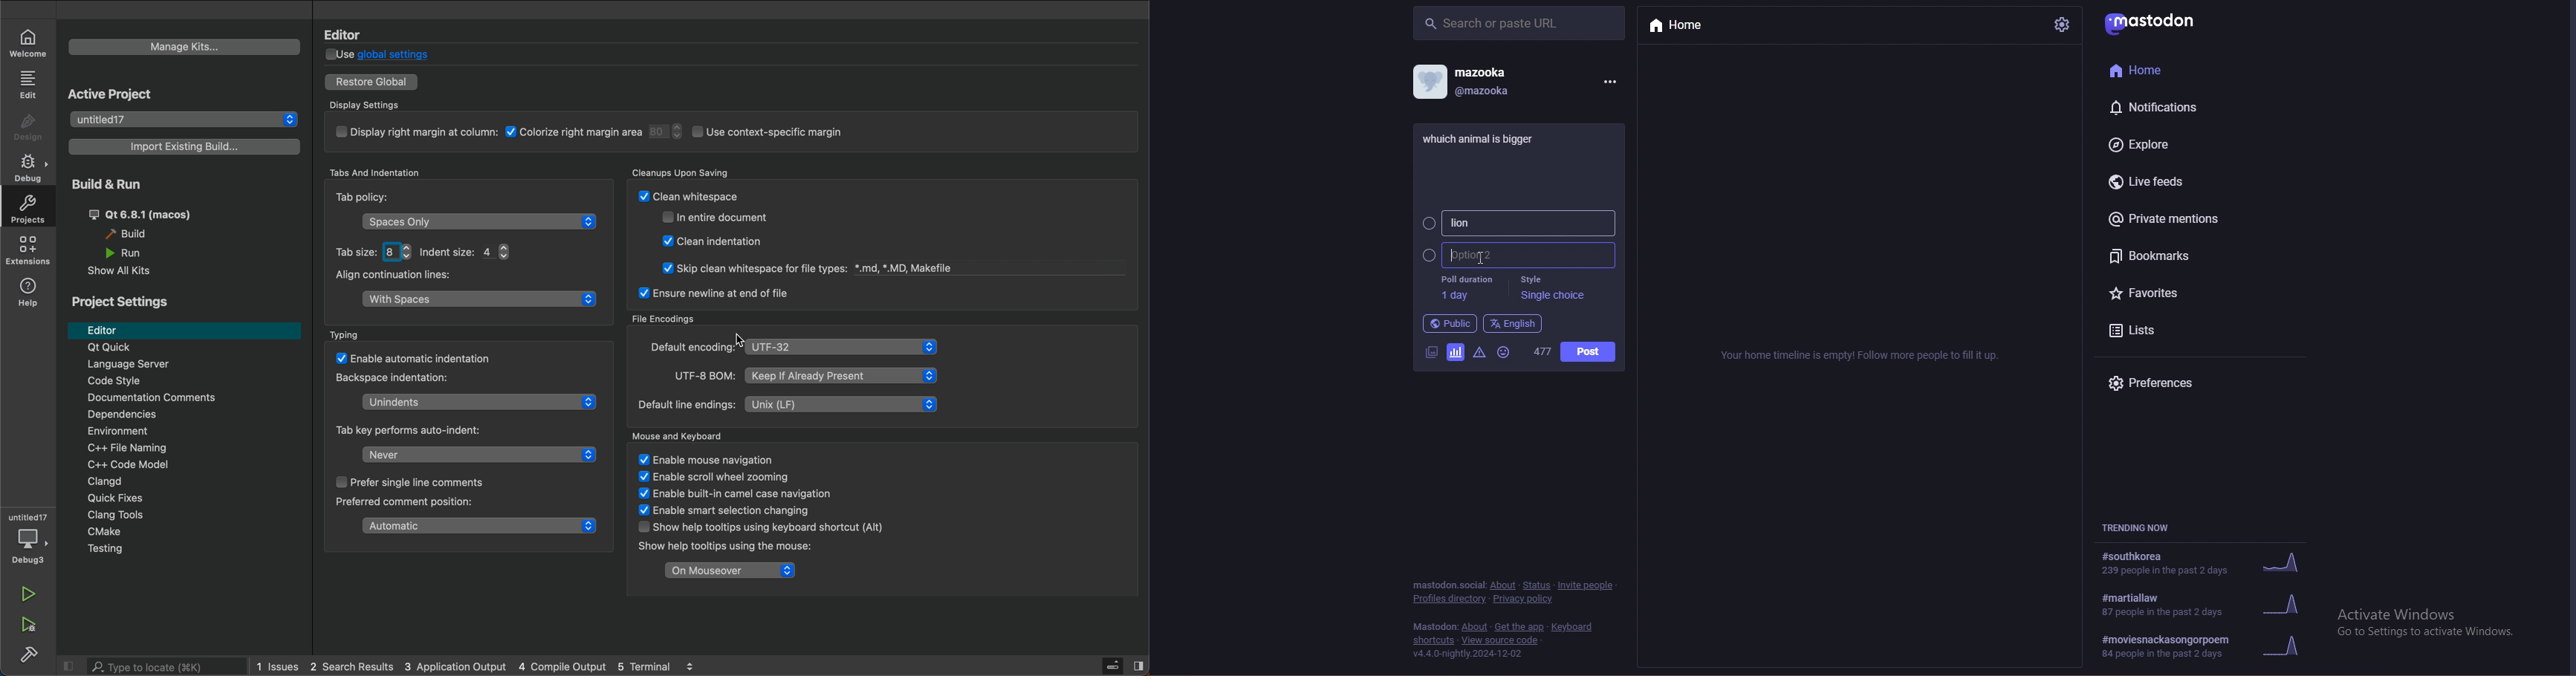 This screenshot has height=700, width=2576. What do you see at coordinates (1455, 354) in the screenshot?
I see `polls` at bounding box center [1455, 354].